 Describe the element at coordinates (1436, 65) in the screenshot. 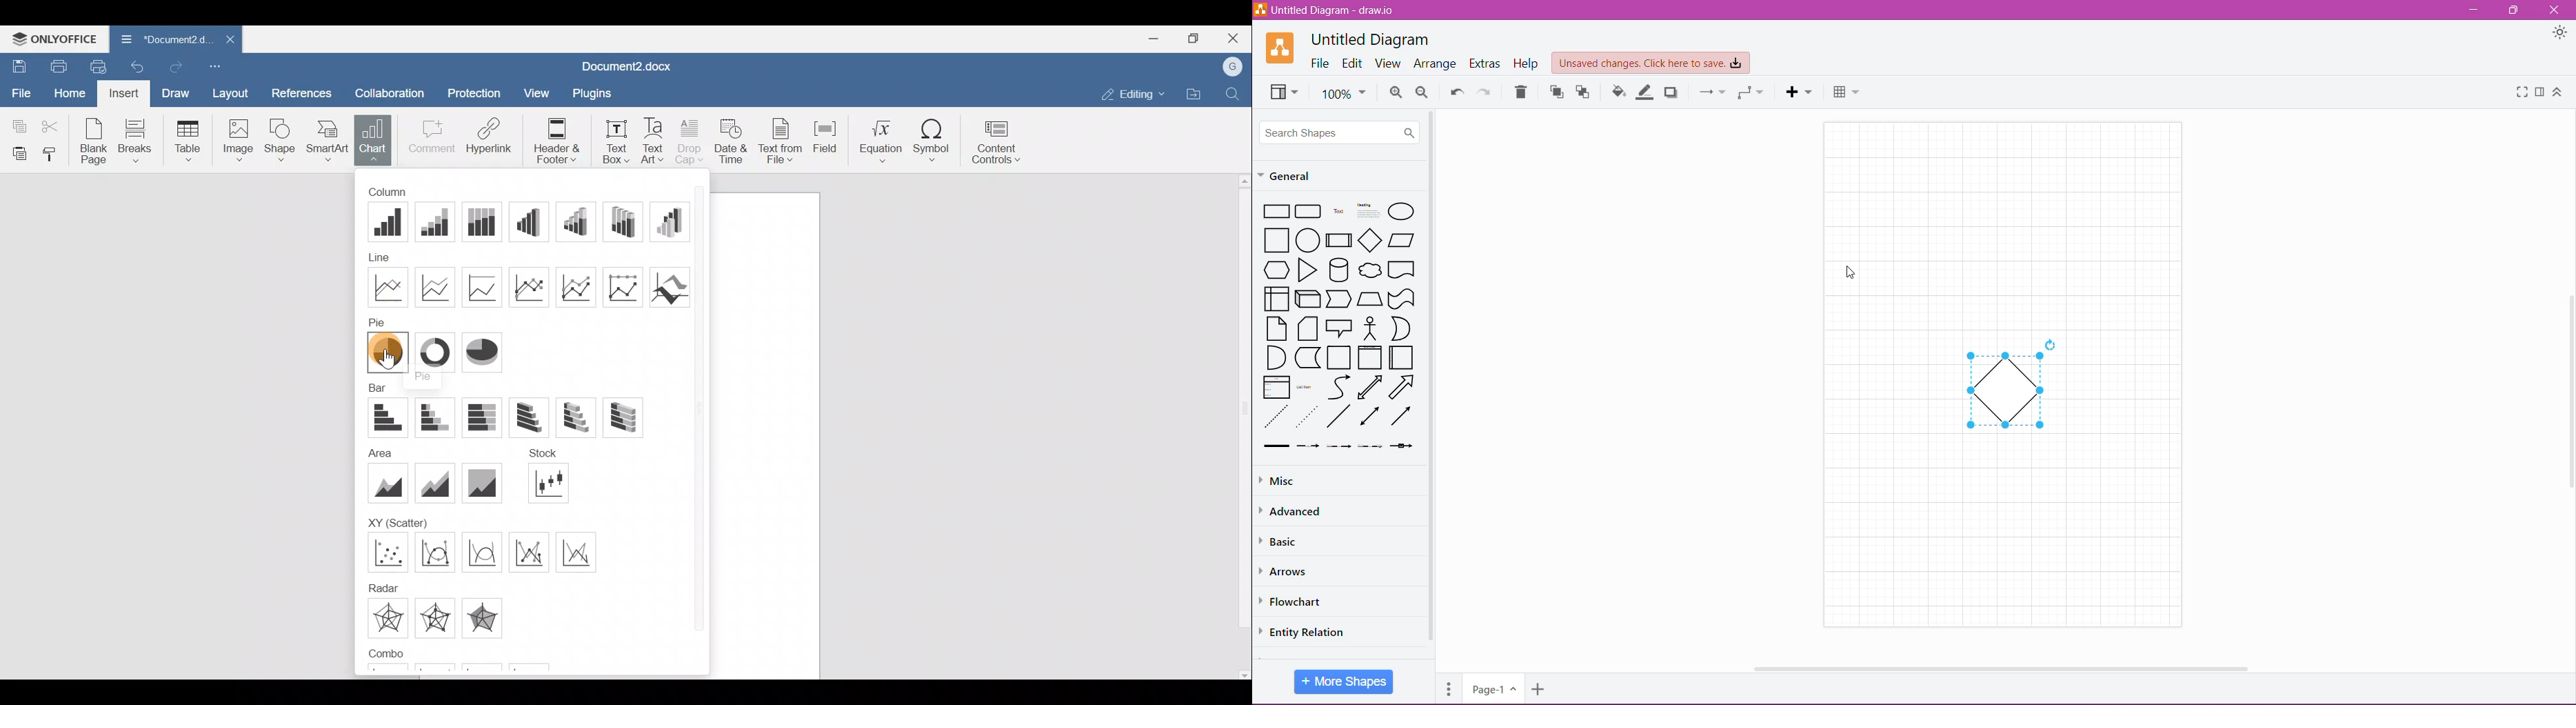

I see `Arrange` at that location.